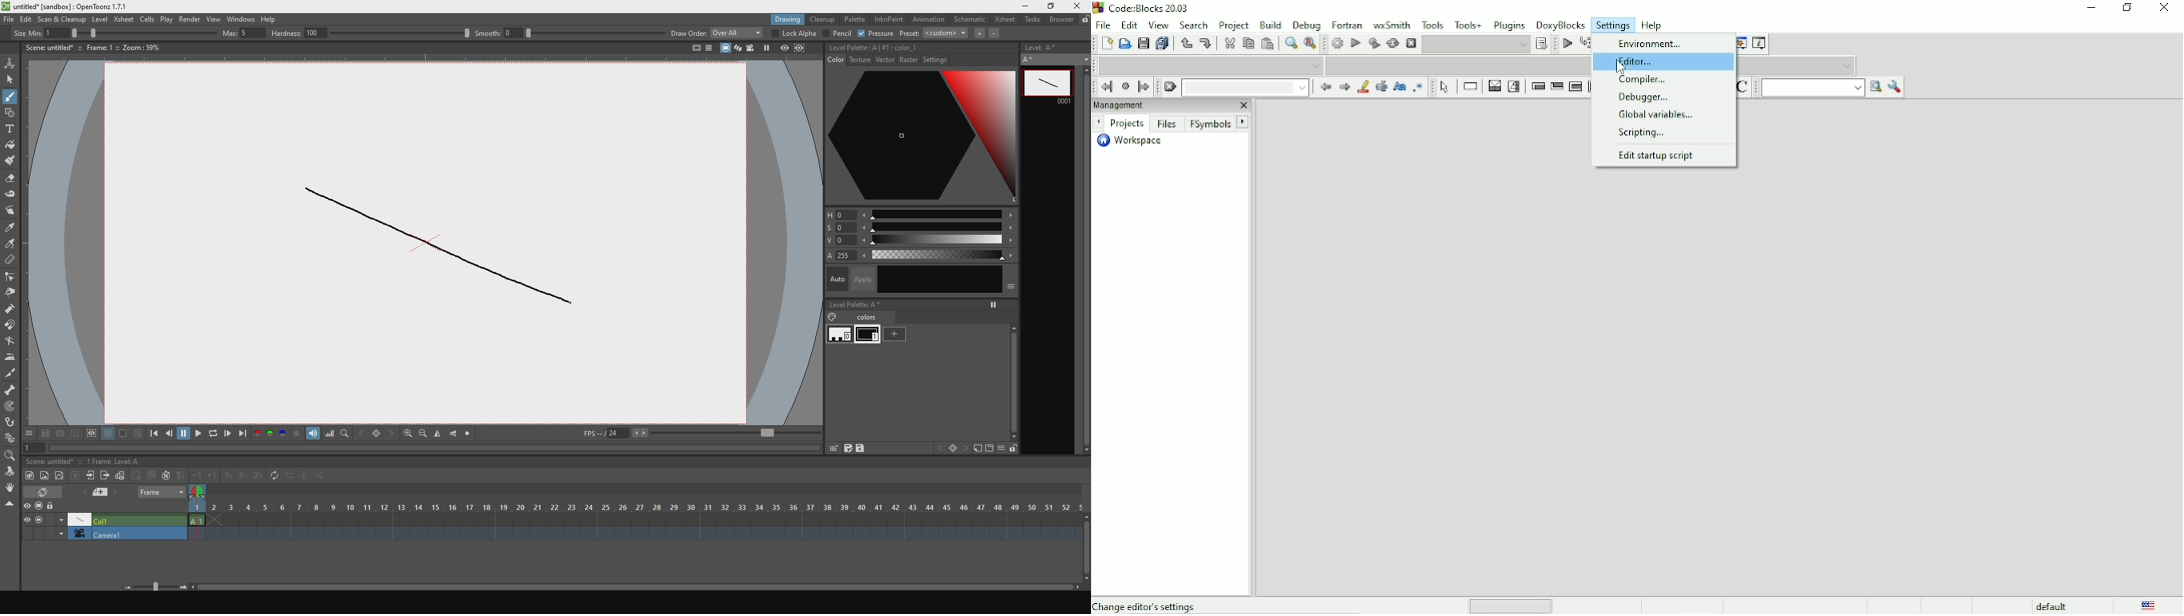 The width and height of the screenshot is (2184, 616). Describe the element at coordinates (28, 519) in the screenshot. I see `visible` at that location.